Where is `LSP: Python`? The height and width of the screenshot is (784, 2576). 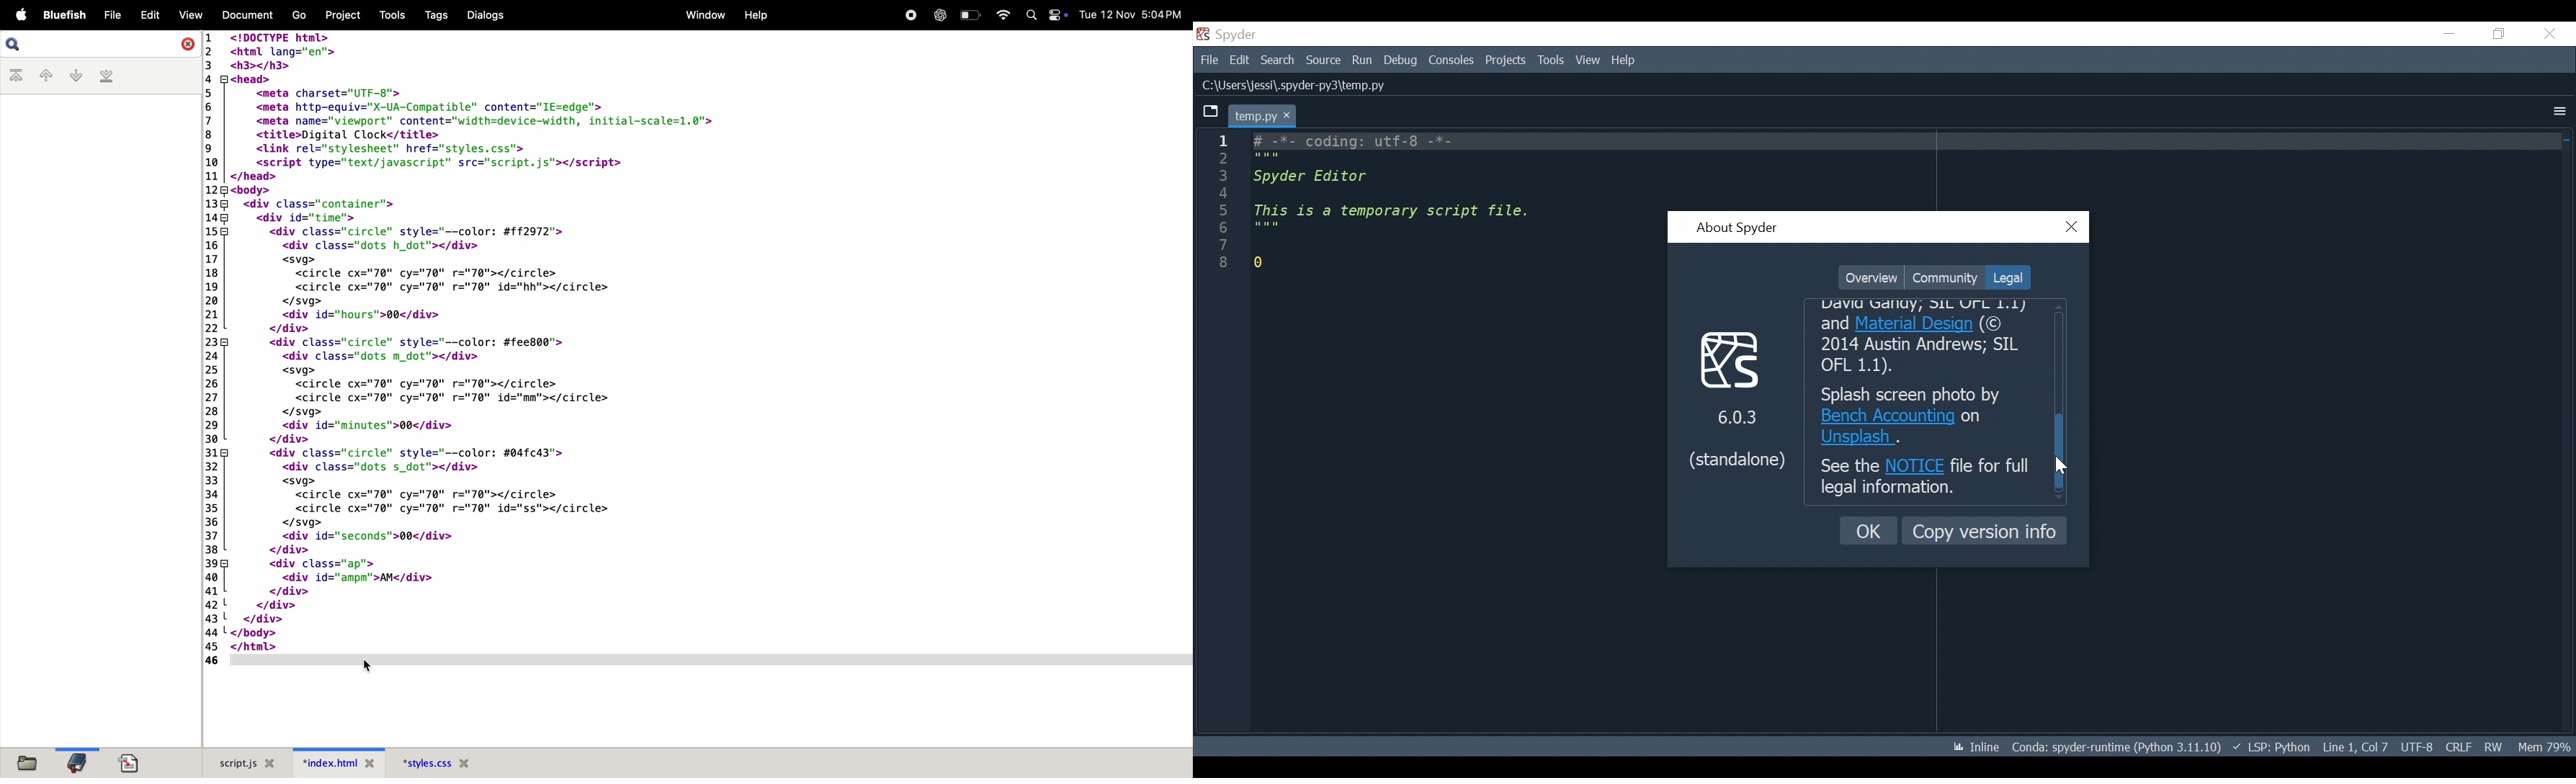
LSP: Python is located at coordinates (2271, 748).